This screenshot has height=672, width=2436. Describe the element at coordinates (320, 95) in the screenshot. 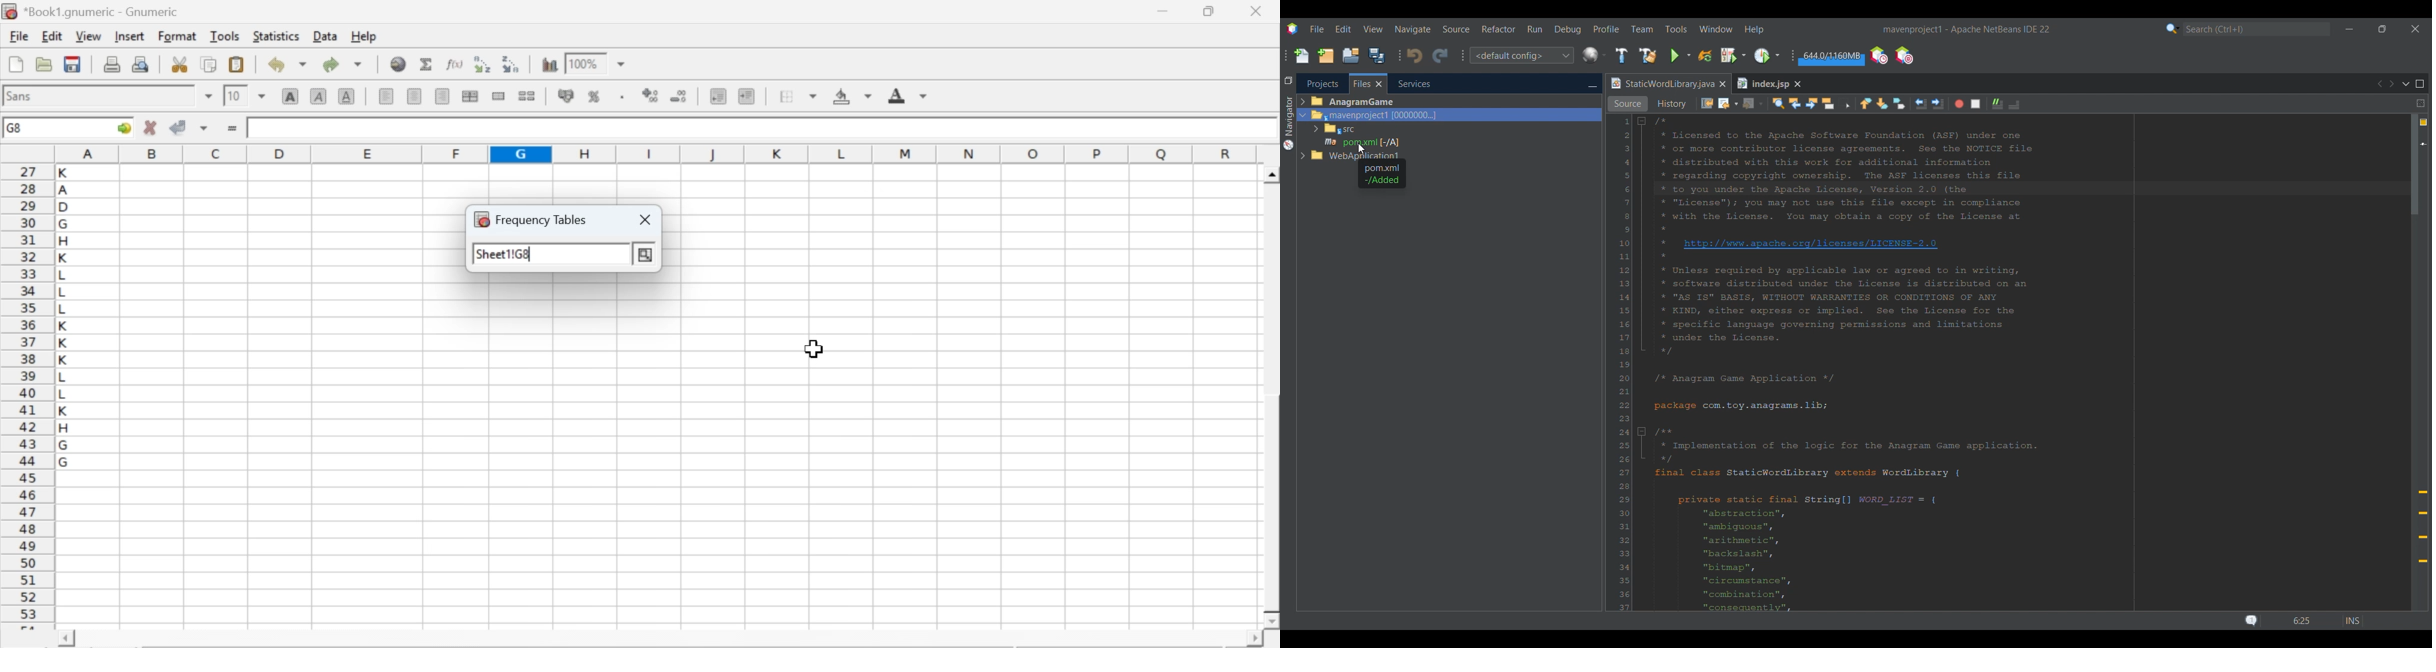

I see `italic` at that location.